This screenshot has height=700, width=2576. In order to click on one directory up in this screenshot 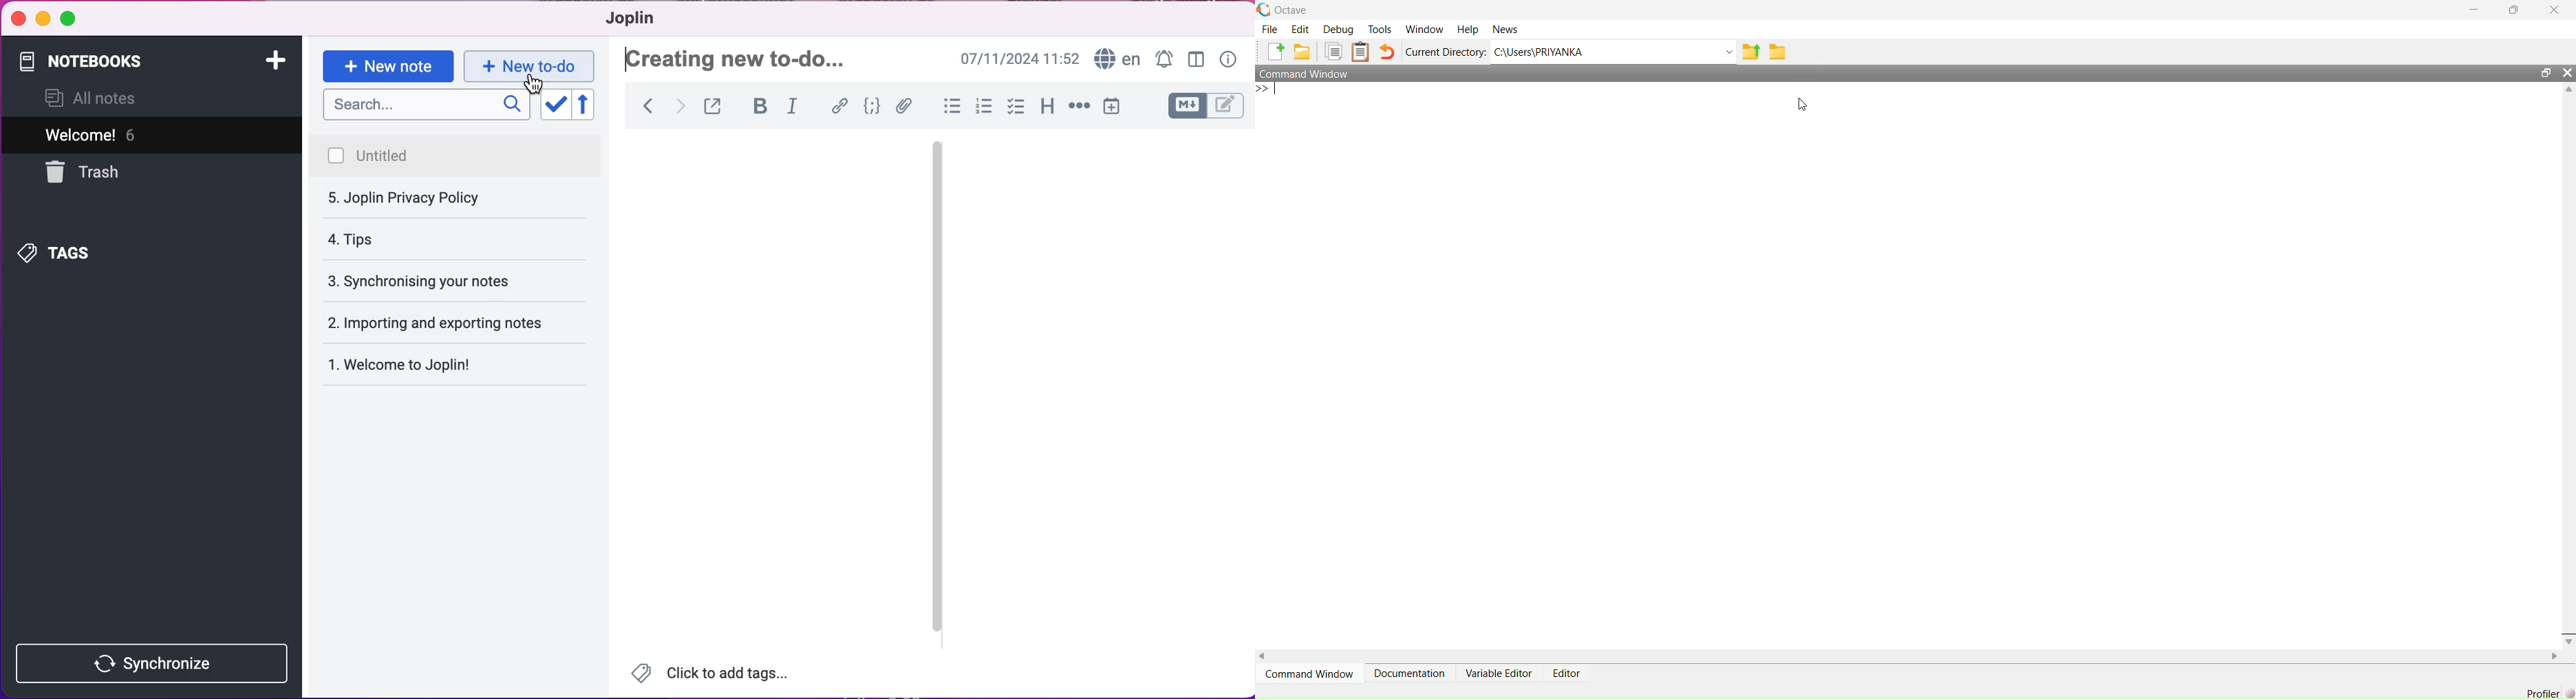, I will do `click(1753, 50)`.